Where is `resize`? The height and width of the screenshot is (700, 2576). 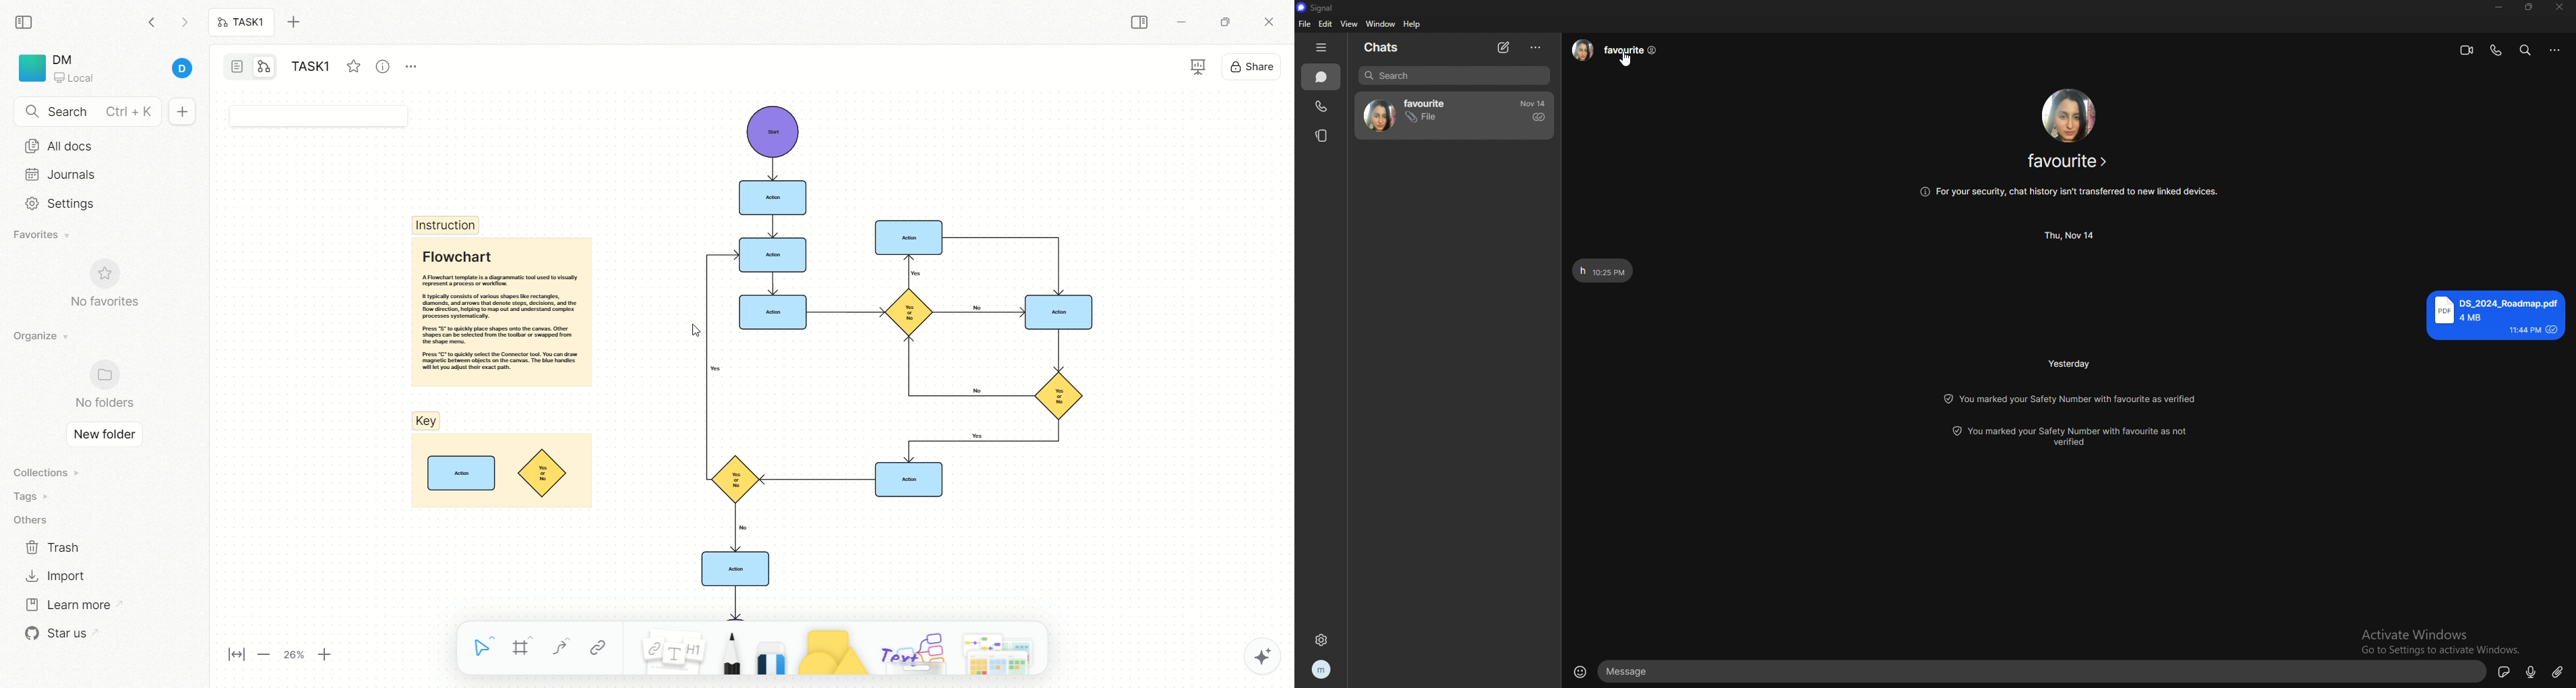
resize is located at coordinates (2530, 7).